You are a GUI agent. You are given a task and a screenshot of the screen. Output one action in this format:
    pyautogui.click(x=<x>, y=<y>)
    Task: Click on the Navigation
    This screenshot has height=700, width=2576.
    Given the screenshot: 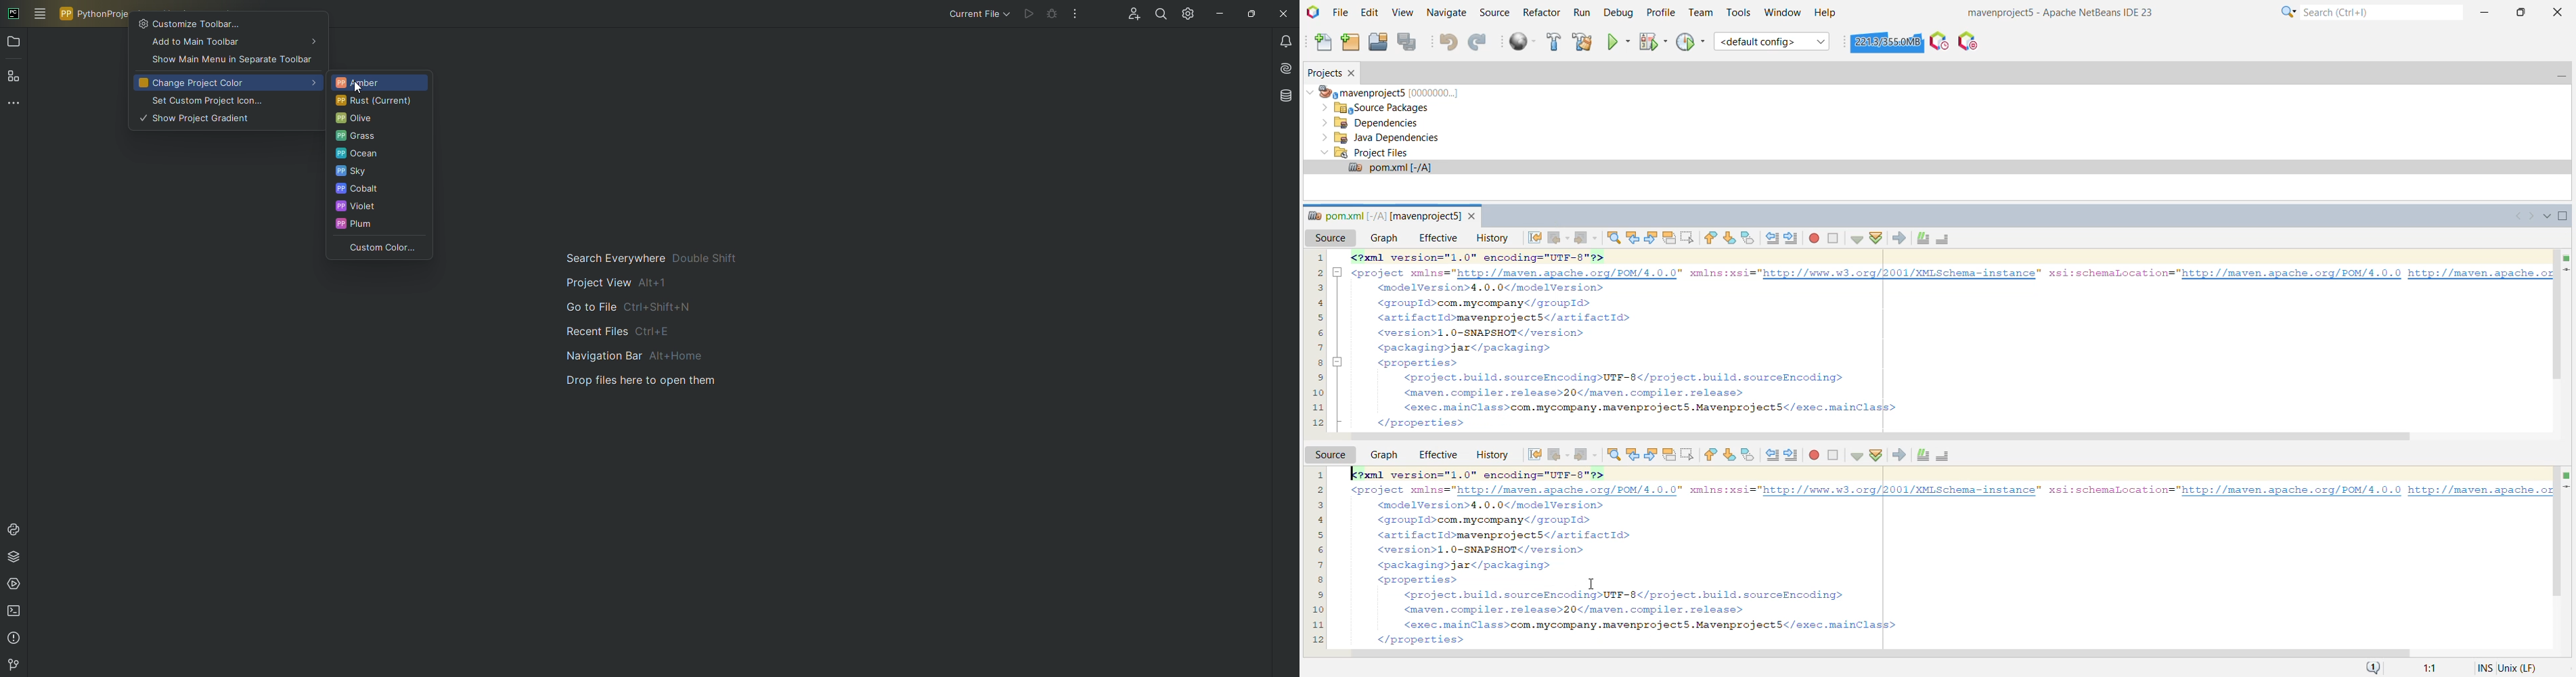 What is the action you would take?
    pyautogui.click(x=661, y=320)
    